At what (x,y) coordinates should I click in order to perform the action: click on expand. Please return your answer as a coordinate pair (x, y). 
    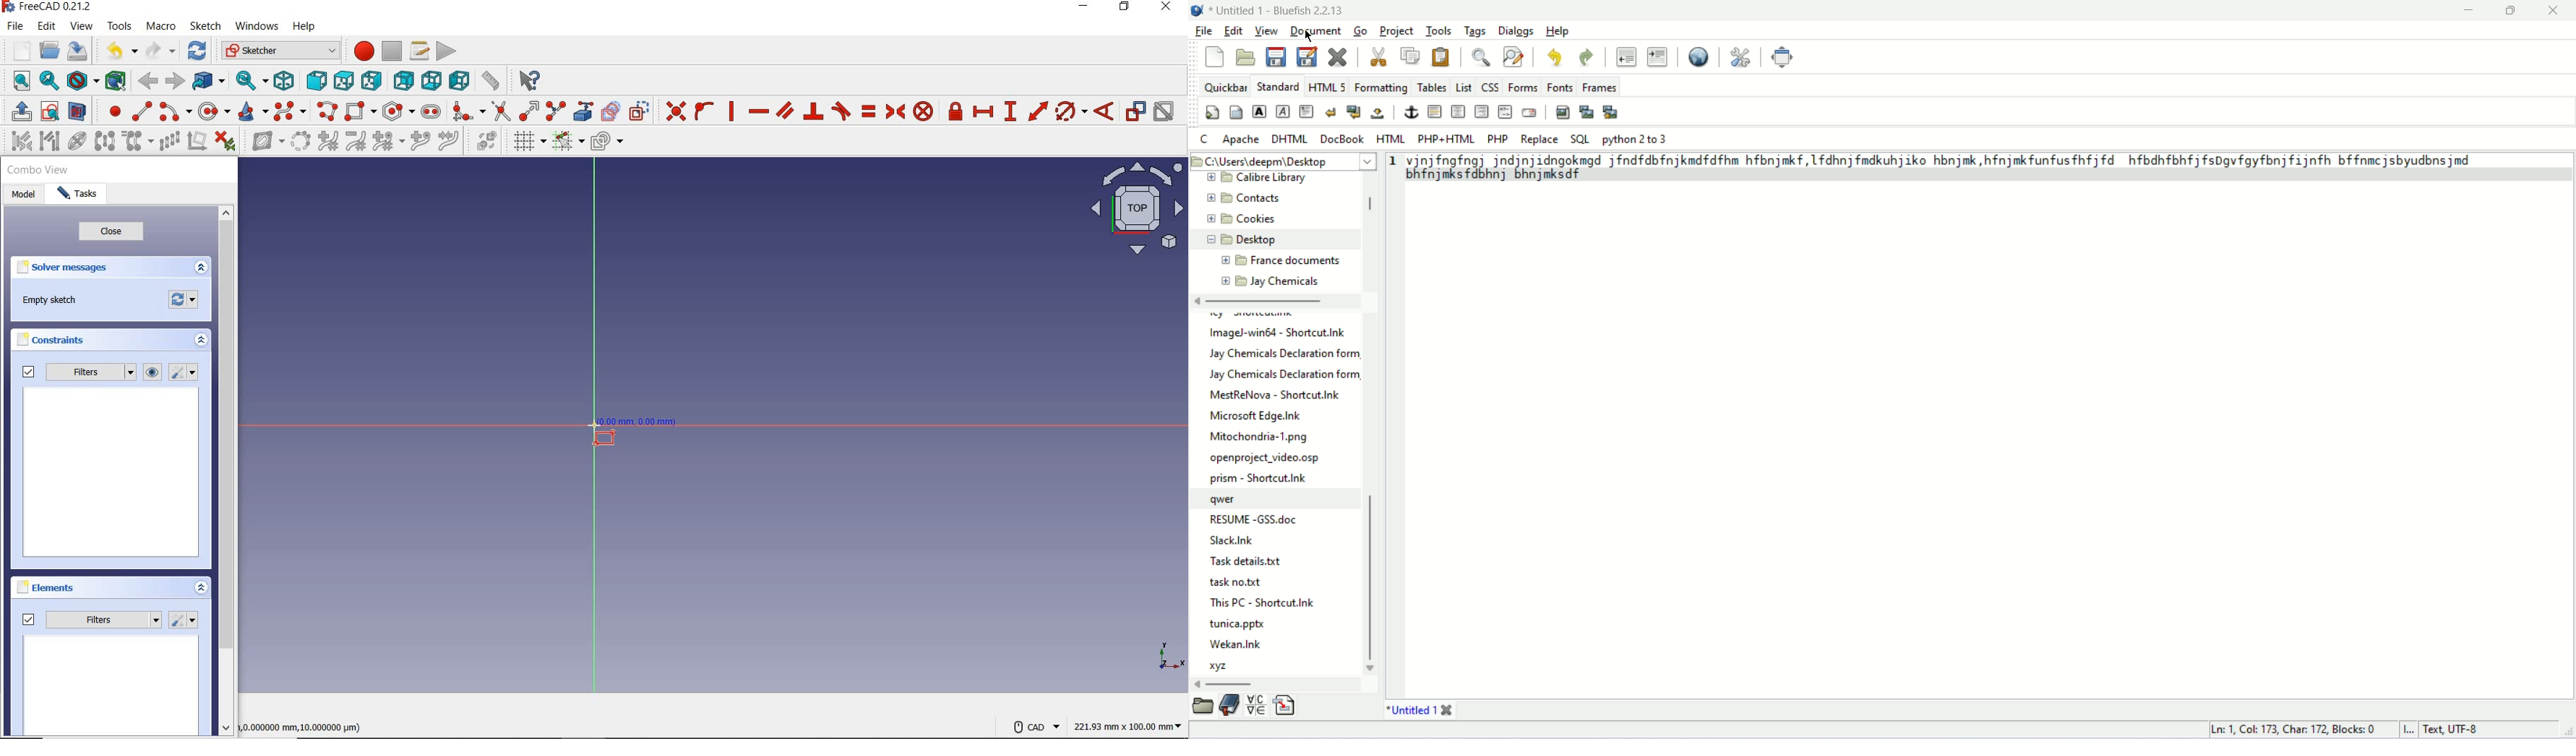
    Looking at the image, I should click on (201, 268).